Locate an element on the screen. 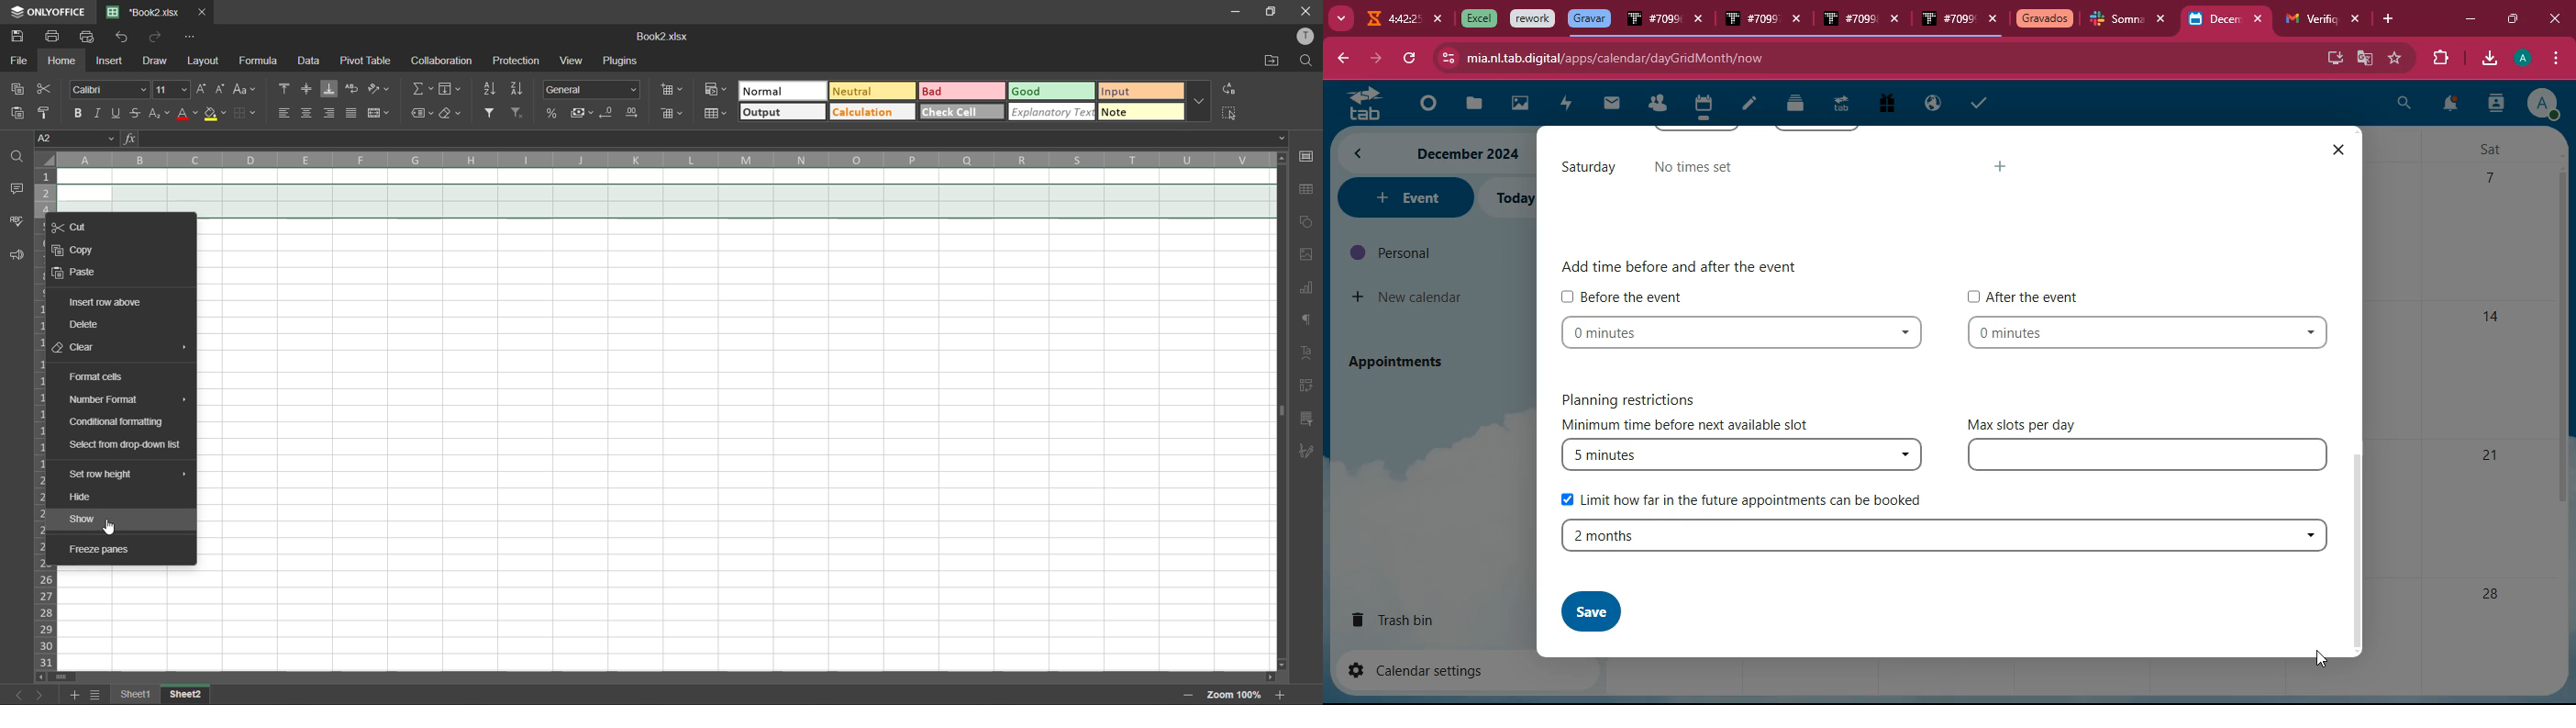 The width and height of the screenshot is (2576, 728). named ranges is located at coordinates (416, 113).